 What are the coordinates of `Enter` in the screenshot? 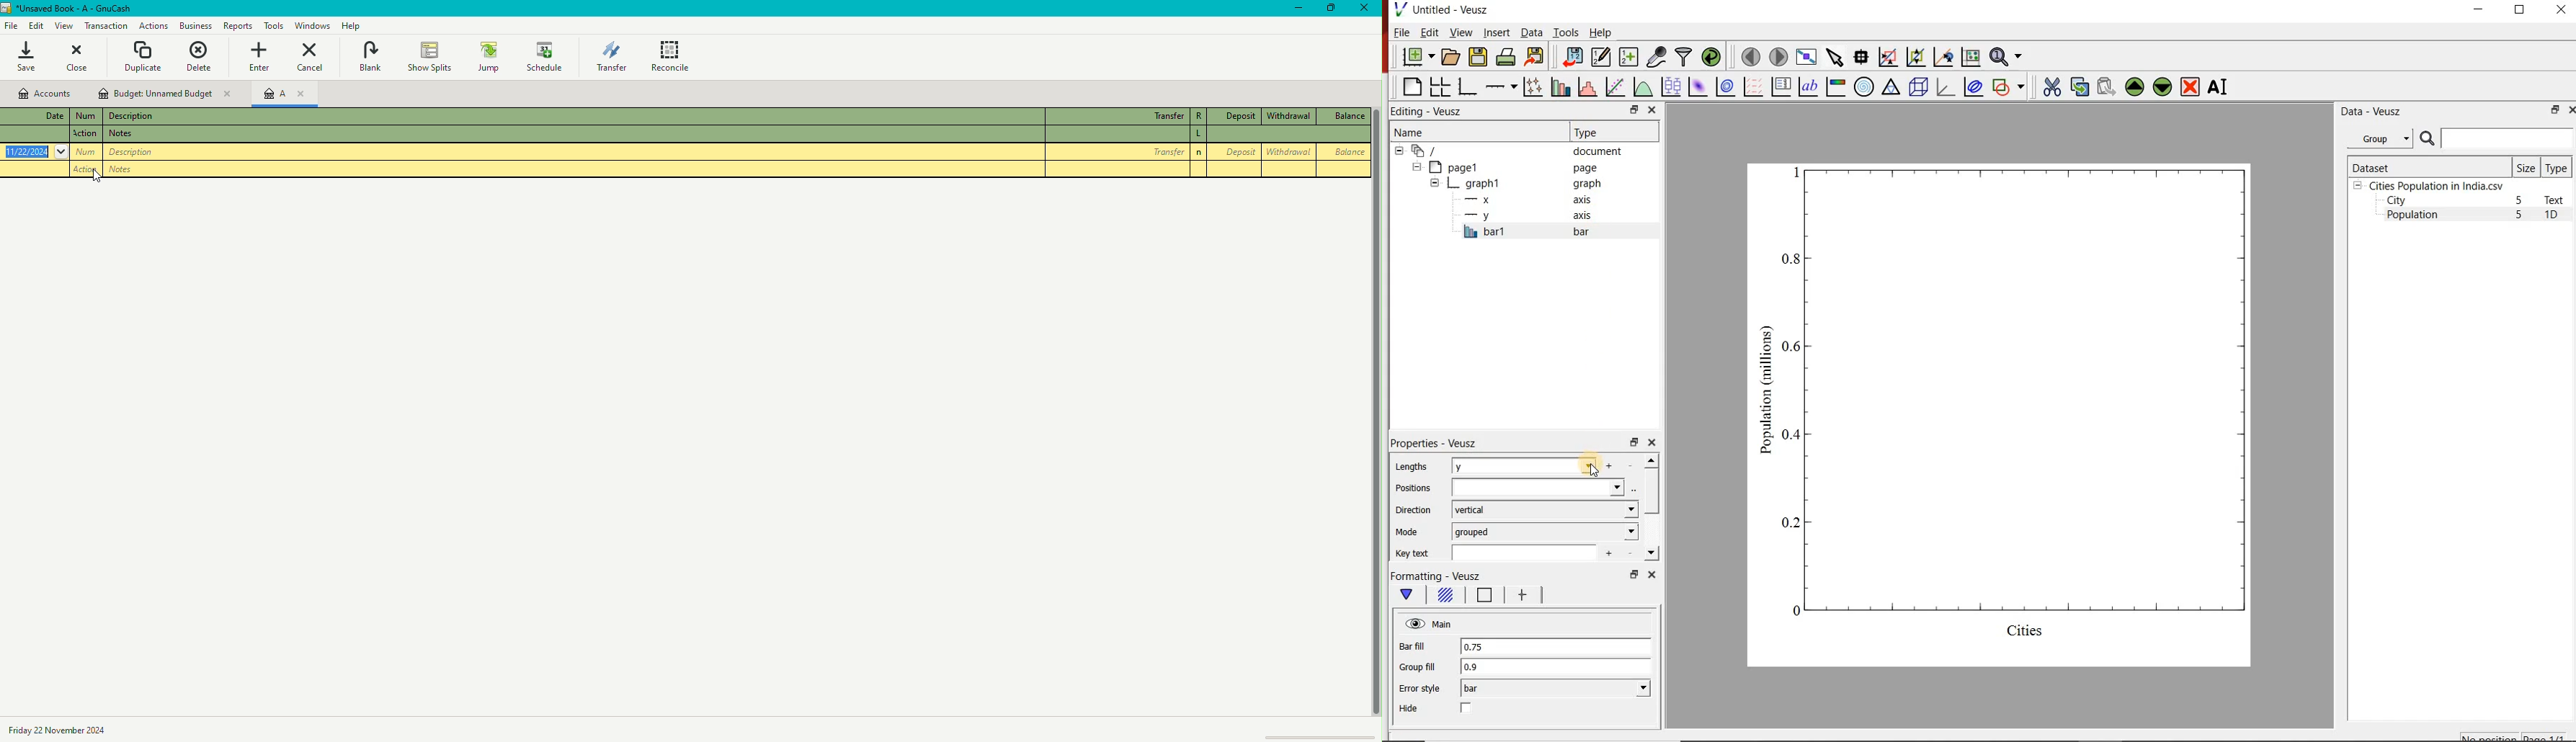 It's located at (257, 56).